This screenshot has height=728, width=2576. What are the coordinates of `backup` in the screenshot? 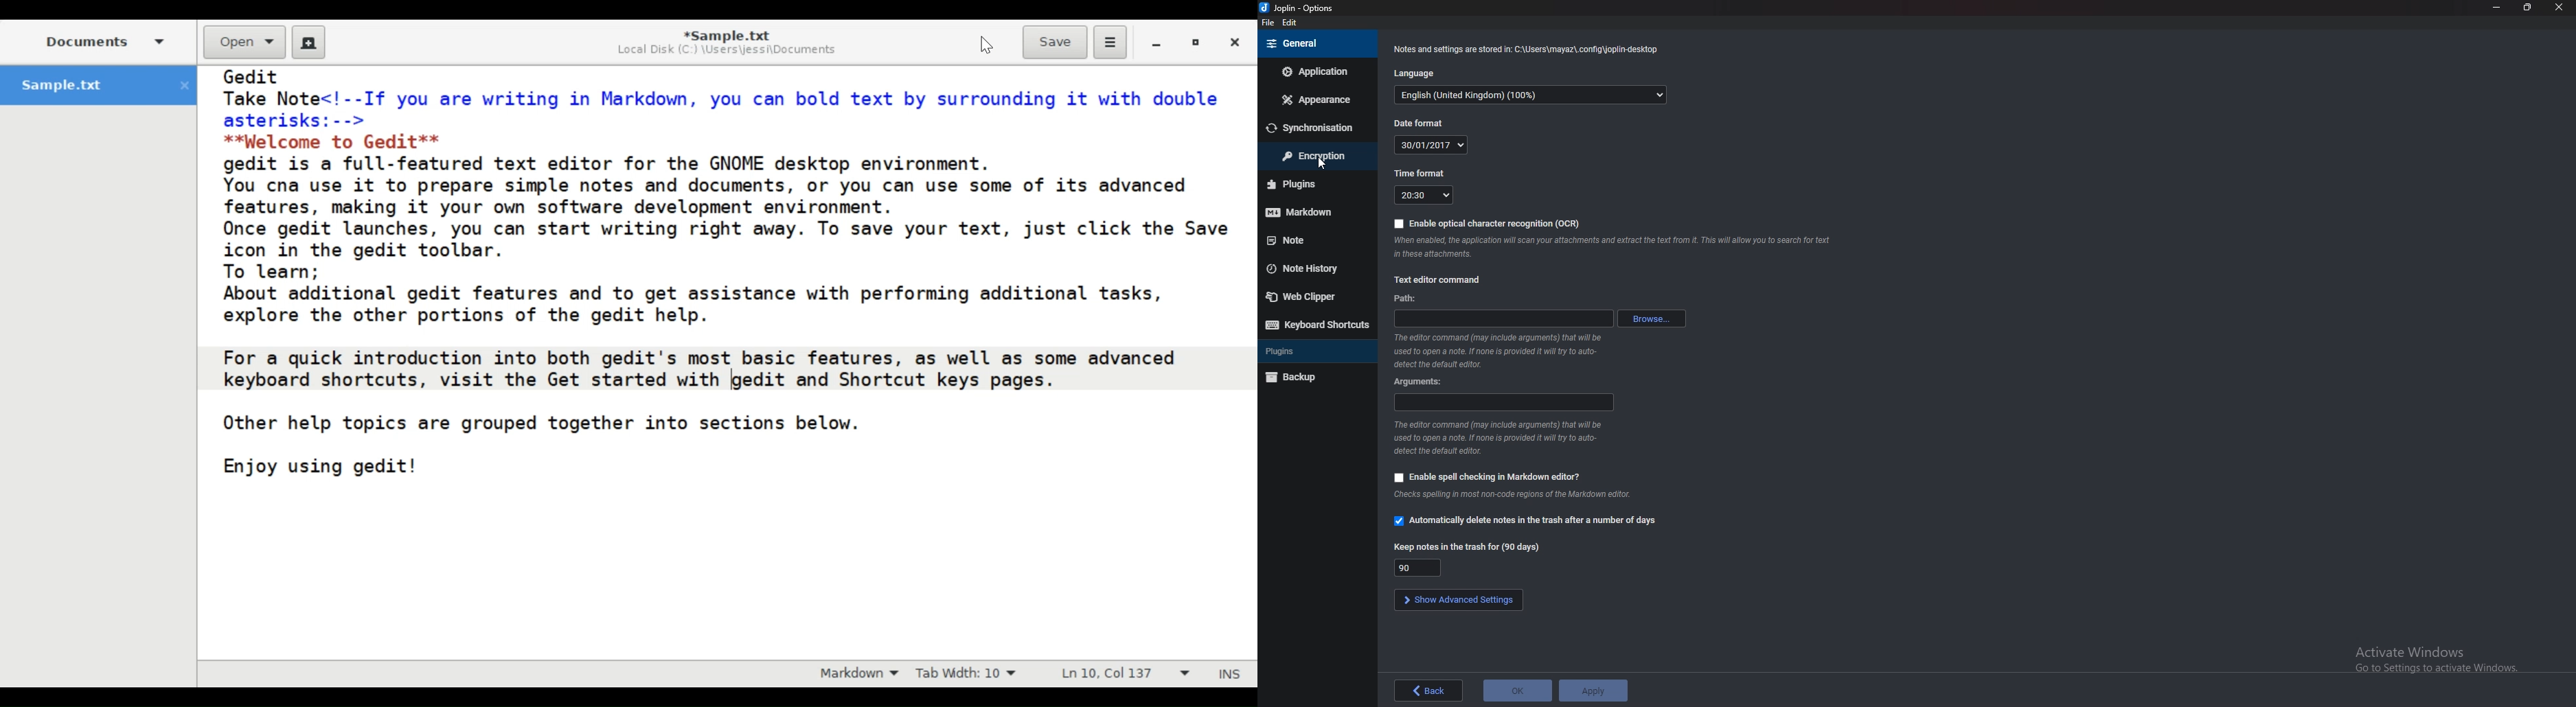 It's located at (1315, 377).